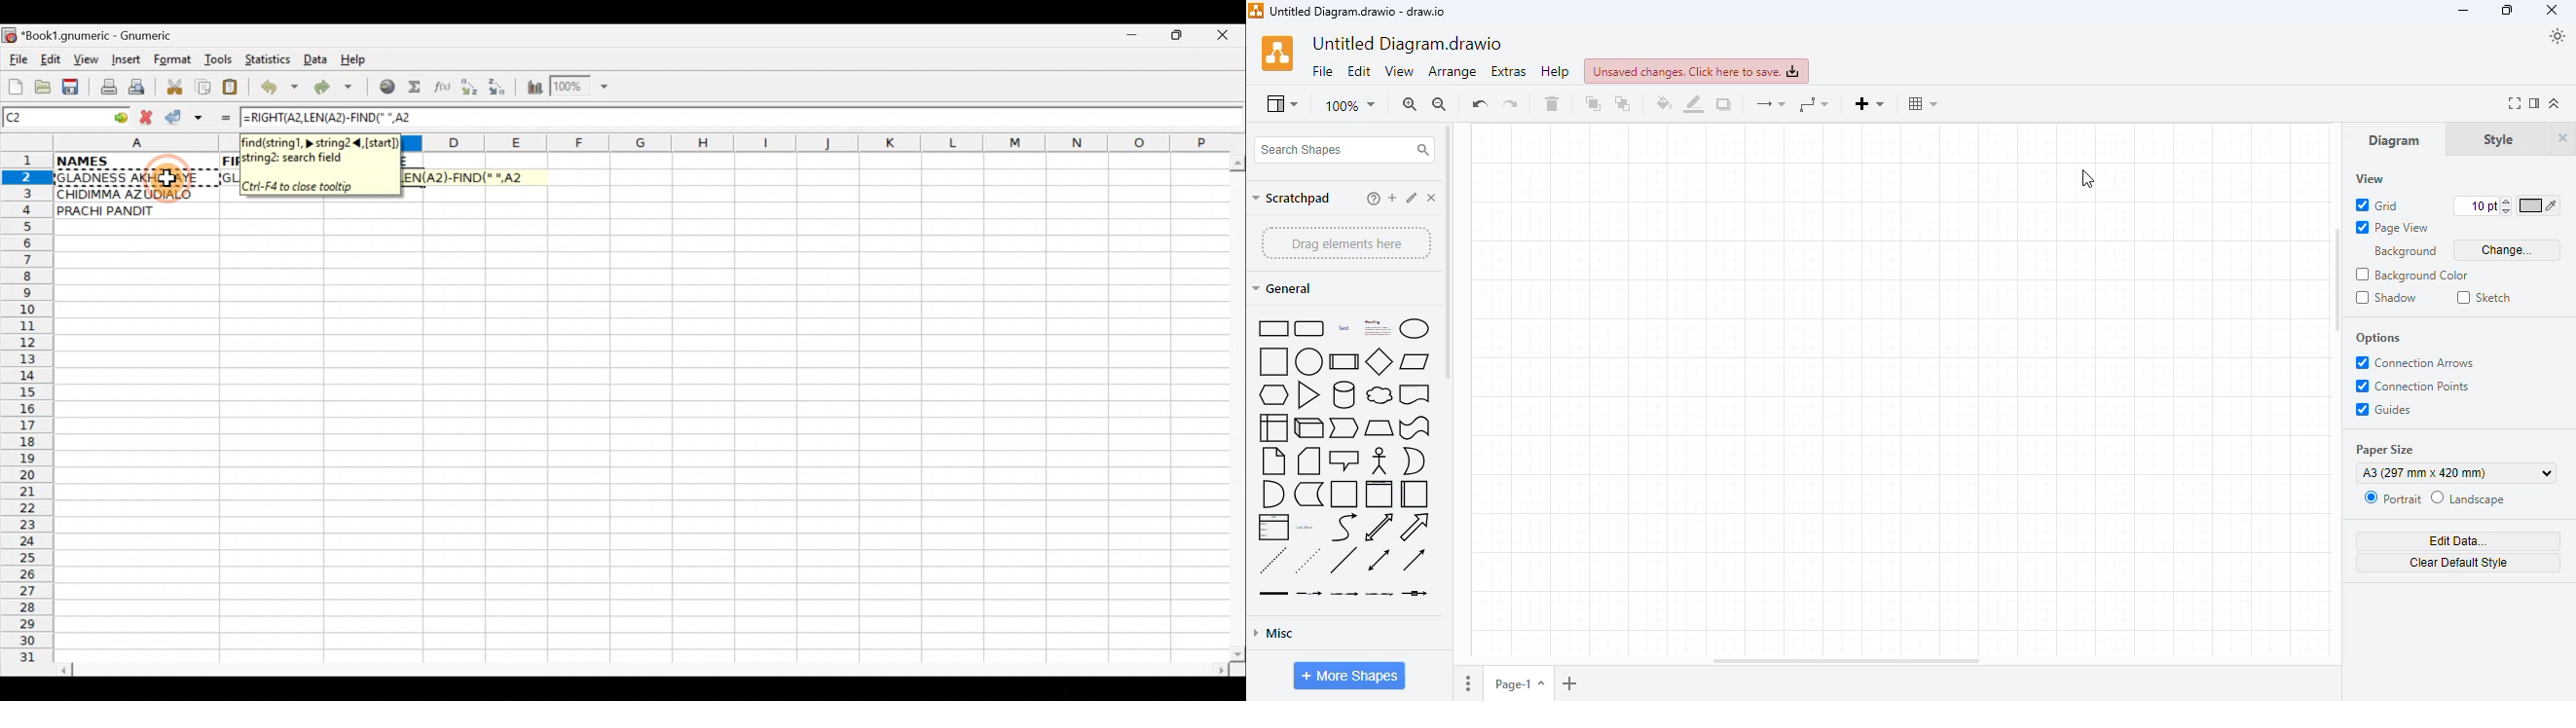 This screenshot has width=2576, height=728. I want to click on horizontal container, so click(1414, 495).